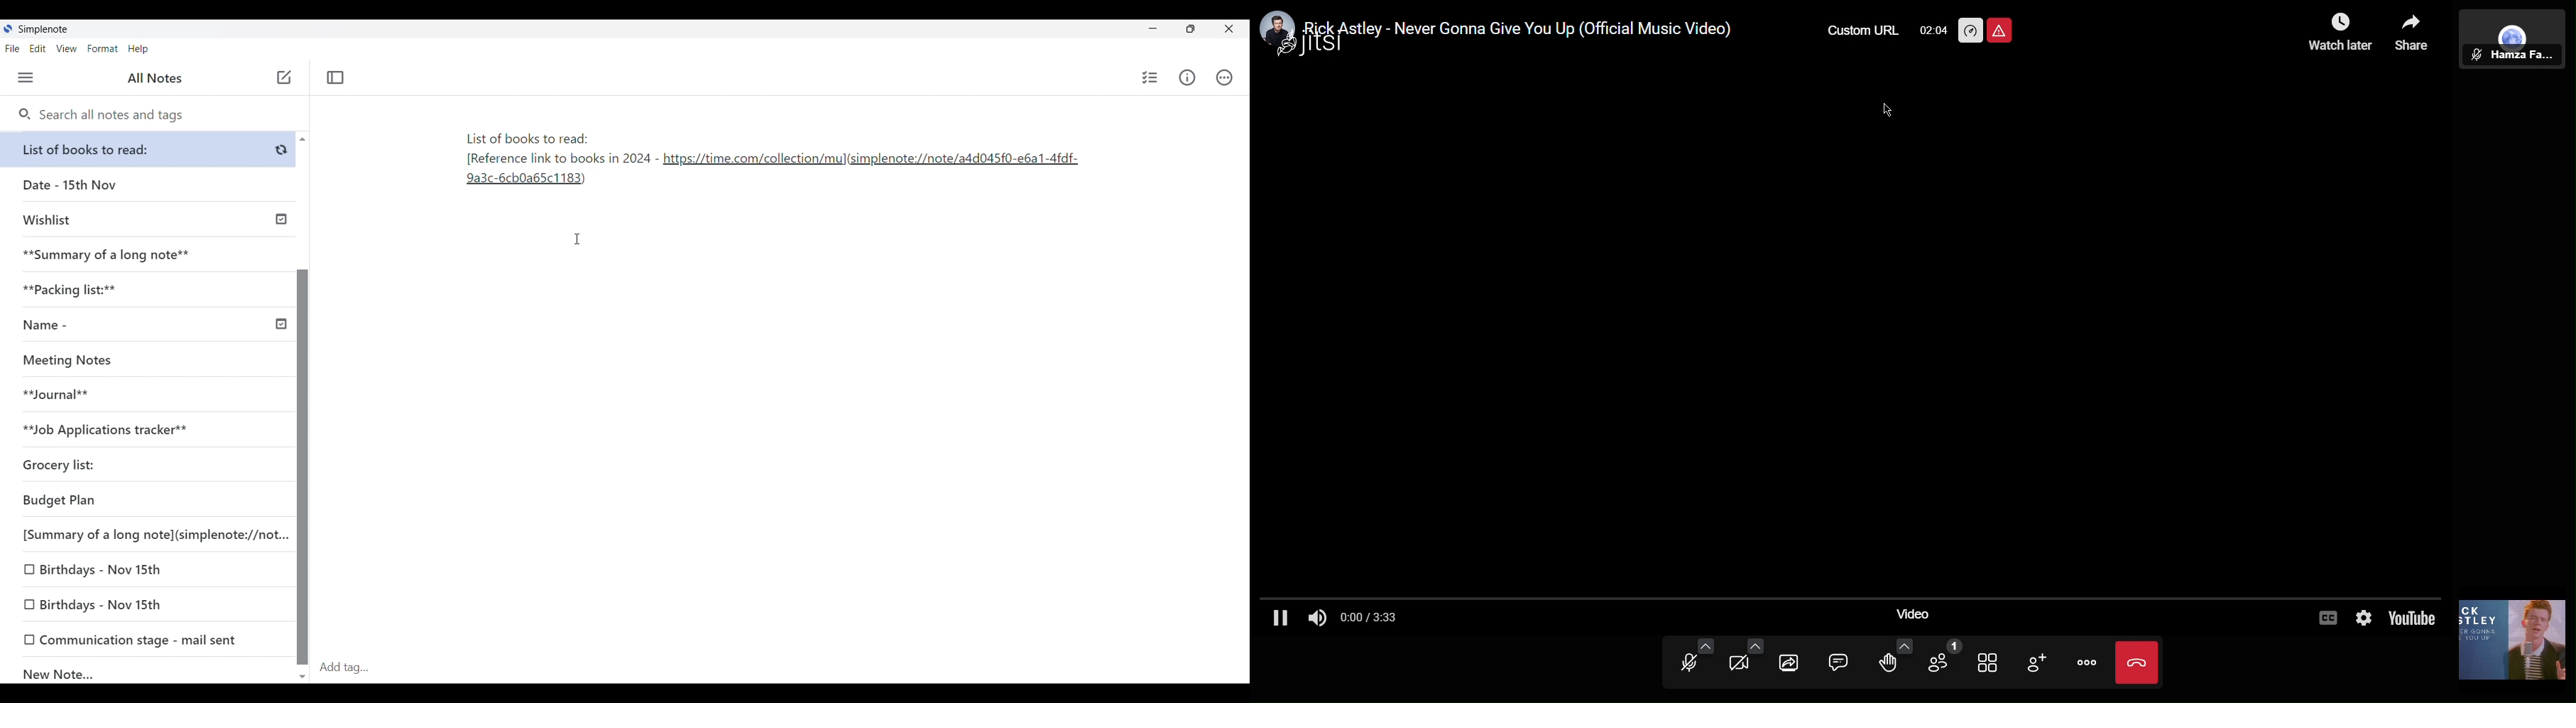 This screenshot has height=728, width=2576. What do you see at coordinates (143, 430) in the screenshot?
I see `**Job Applications tracker**` at bounding box center [143, 430].